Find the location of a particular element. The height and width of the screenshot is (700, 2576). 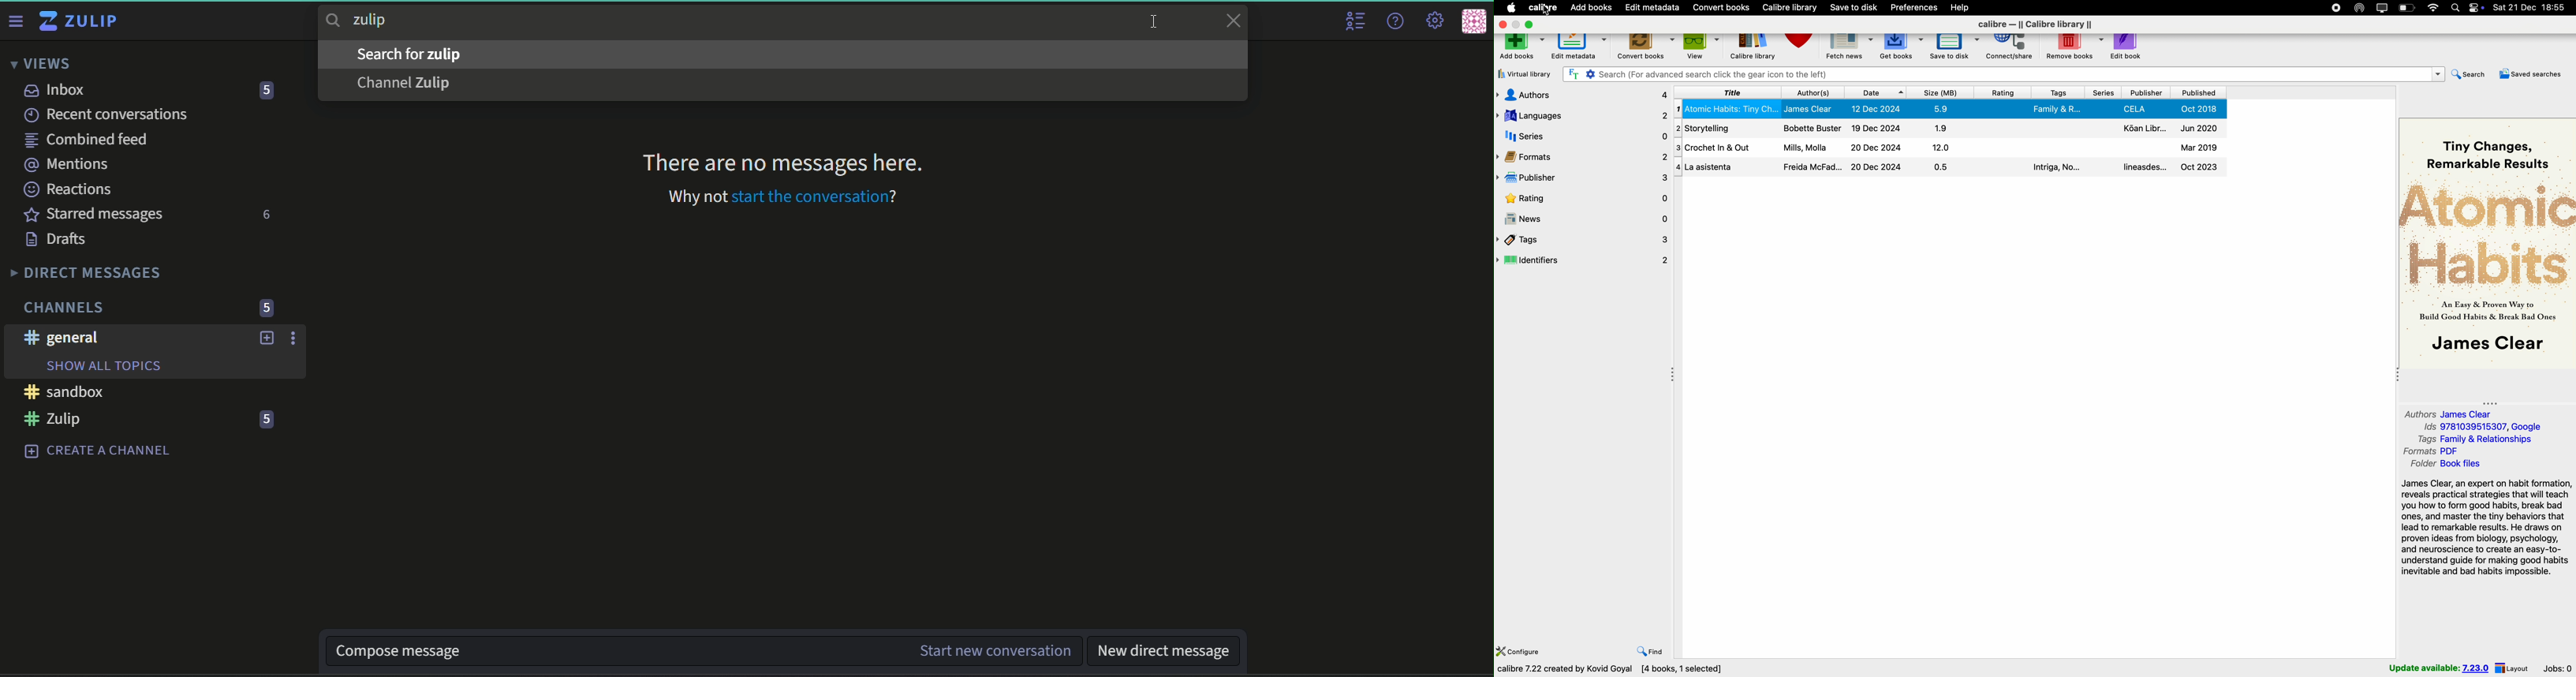

Title and logo is located at coordinates (82, 23).